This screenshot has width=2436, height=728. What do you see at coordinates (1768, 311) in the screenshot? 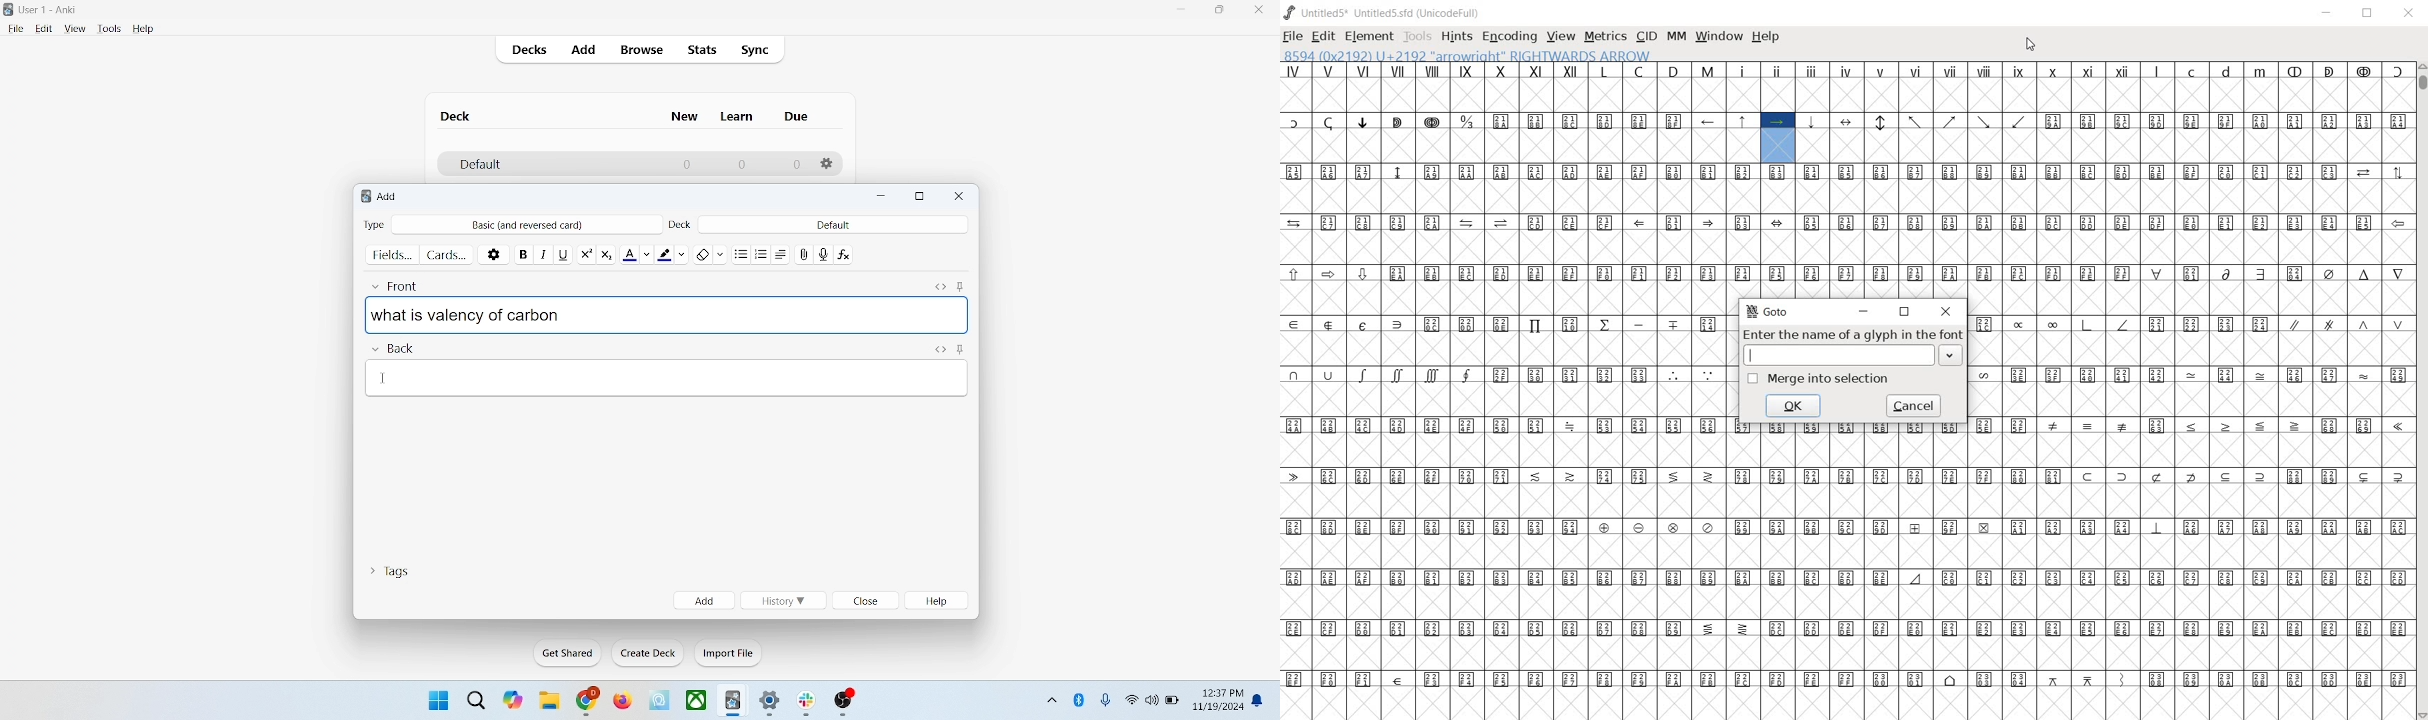
I see `GoTo` at bounding box center [1768, 311].